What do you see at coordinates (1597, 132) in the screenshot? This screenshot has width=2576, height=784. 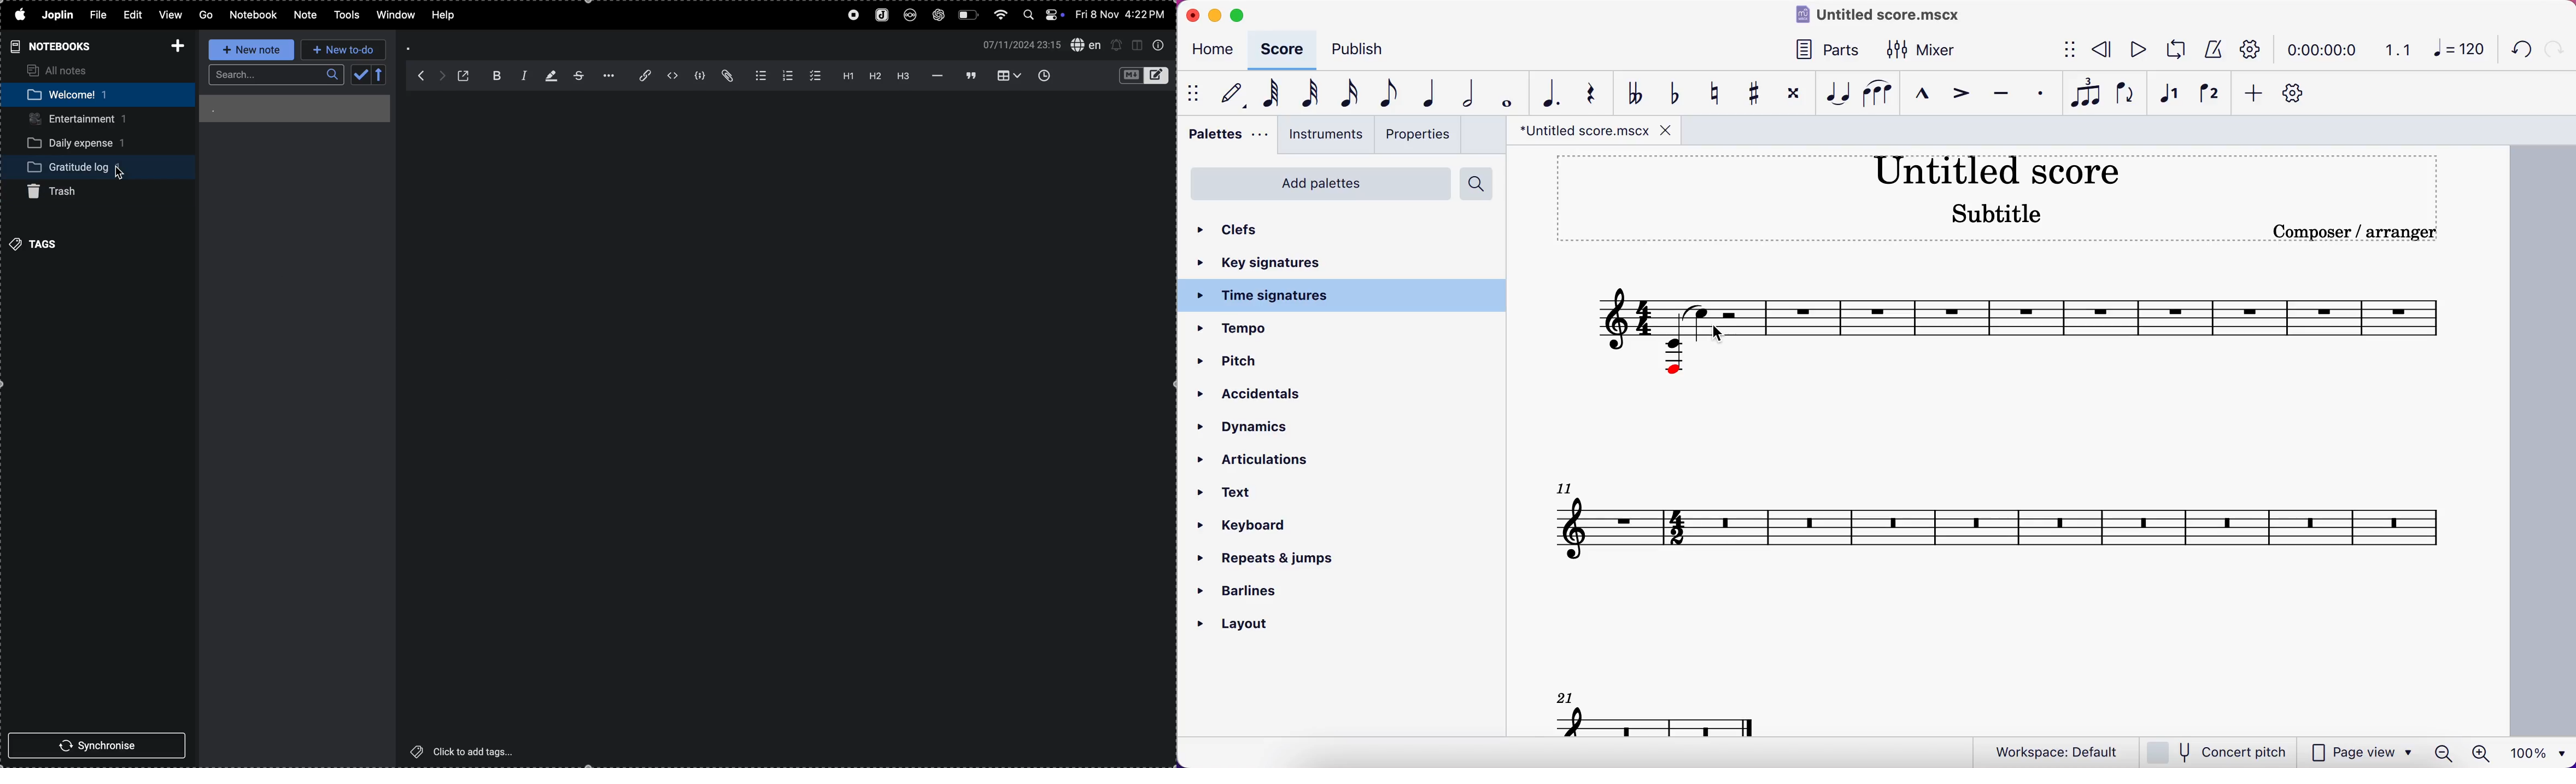 I see `*untitled score.mscx` at bounding box center [1597, 132].